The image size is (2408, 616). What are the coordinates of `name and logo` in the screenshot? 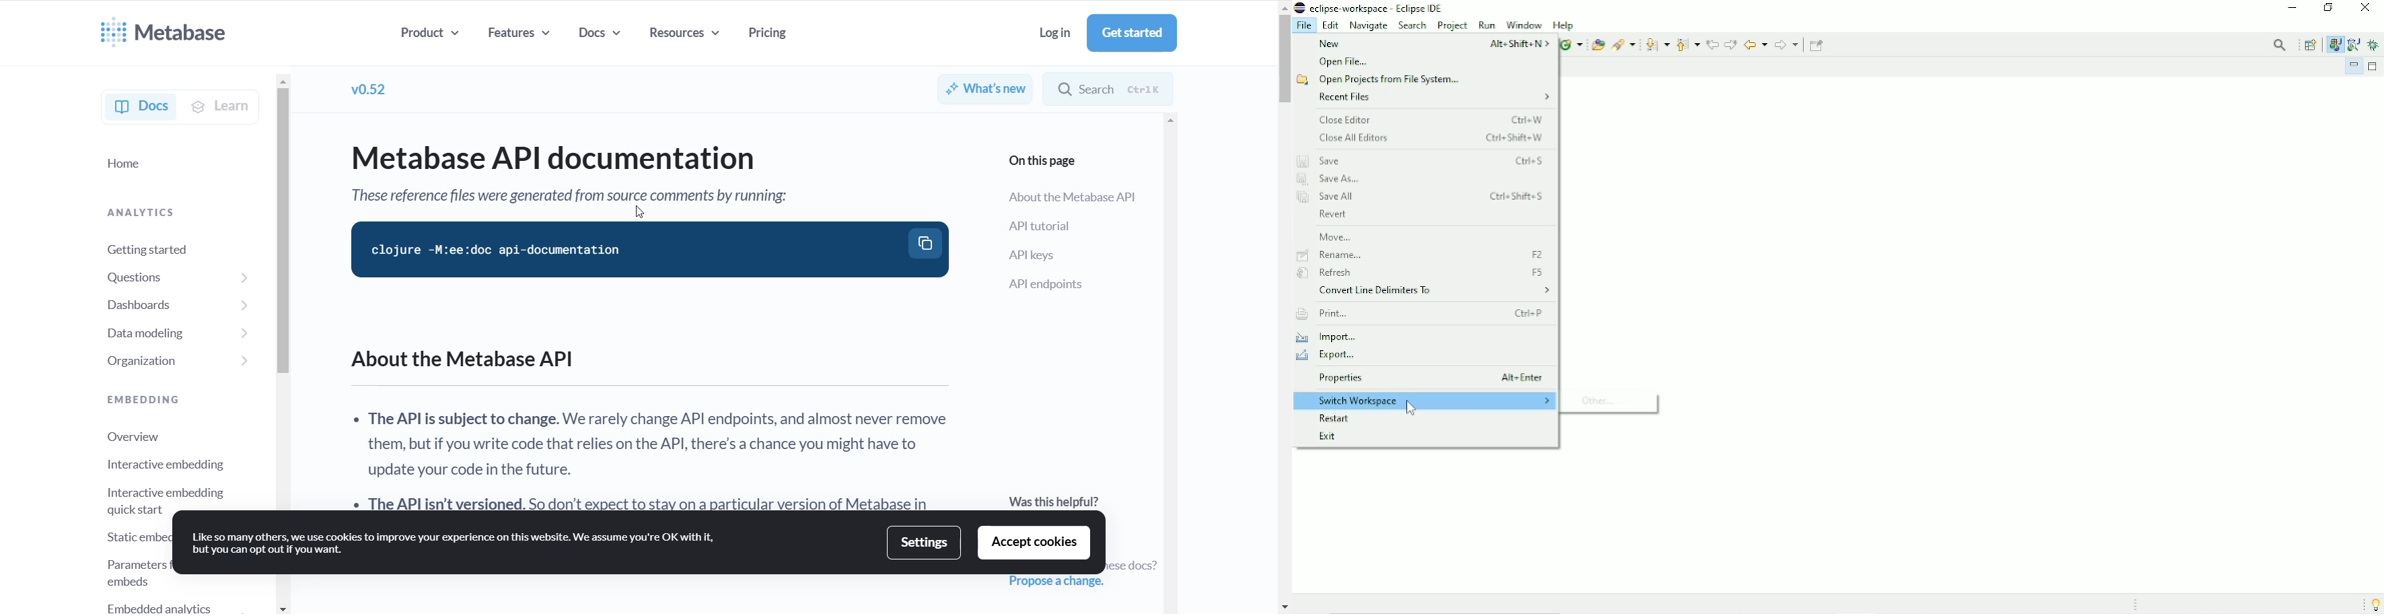 It's located at (169, 30).